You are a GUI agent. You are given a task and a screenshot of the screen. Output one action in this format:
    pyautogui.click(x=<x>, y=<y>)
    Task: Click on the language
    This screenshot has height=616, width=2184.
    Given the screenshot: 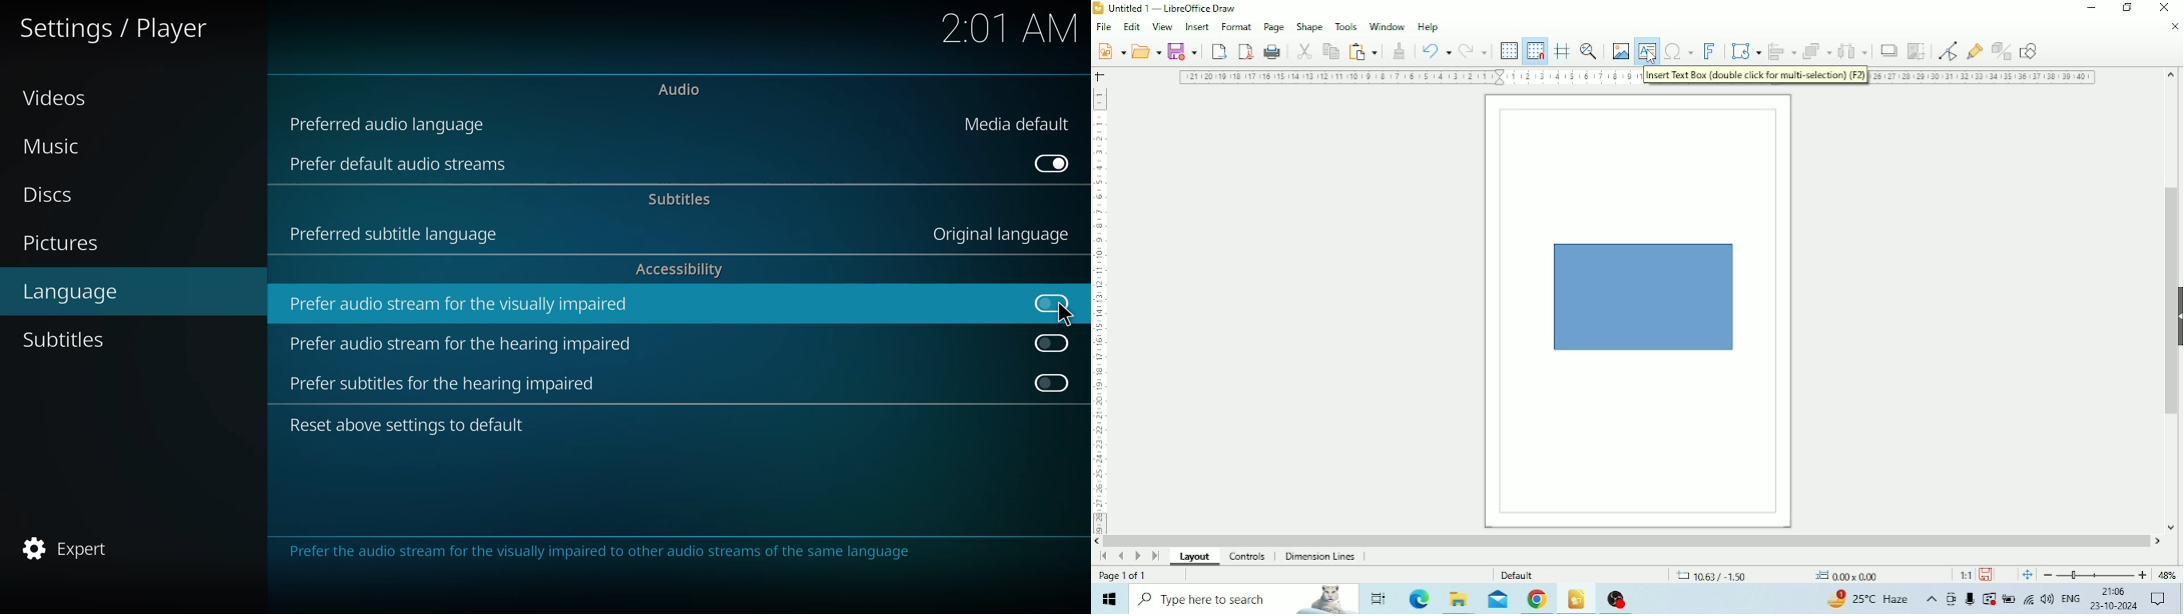 What is the action you would take?
    pyautogui.click(x=1003, y=234)
    